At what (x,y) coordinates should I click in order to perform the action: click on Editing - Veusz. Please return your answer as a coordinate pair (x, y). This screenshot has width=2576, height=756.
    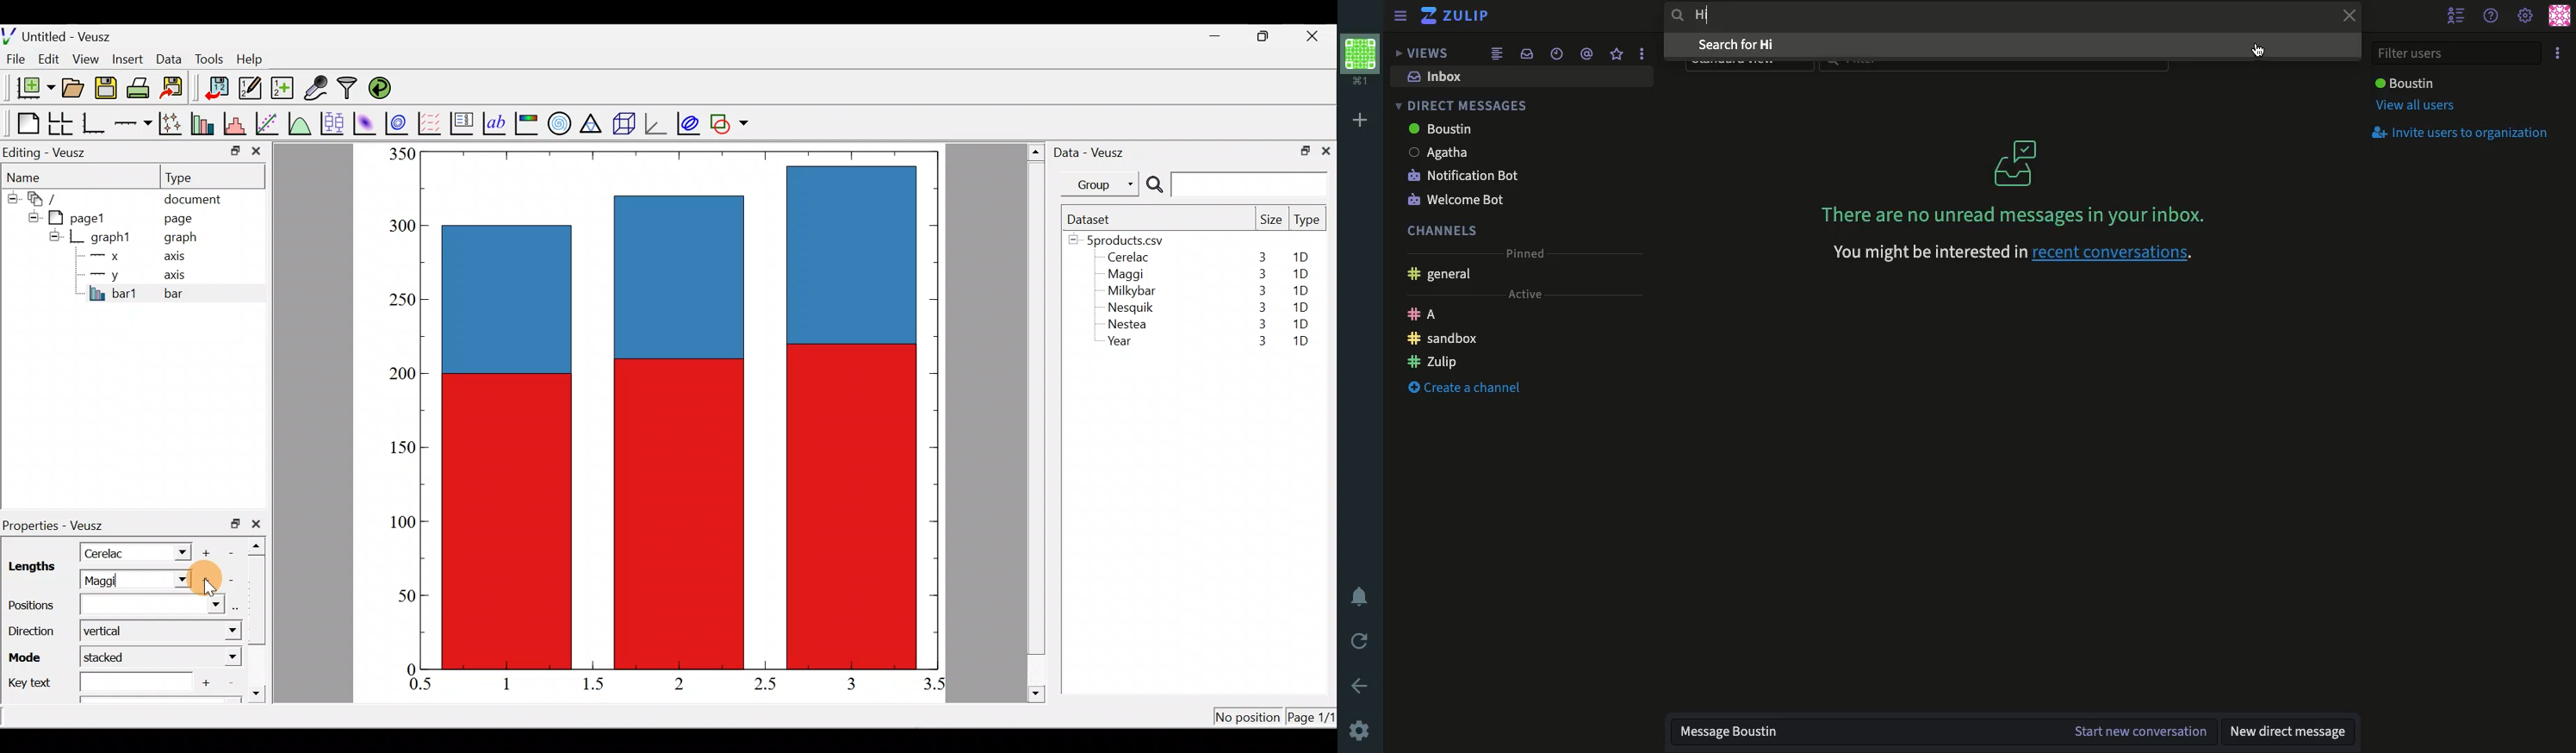
    Looking at the image, I should click on (47, 152).